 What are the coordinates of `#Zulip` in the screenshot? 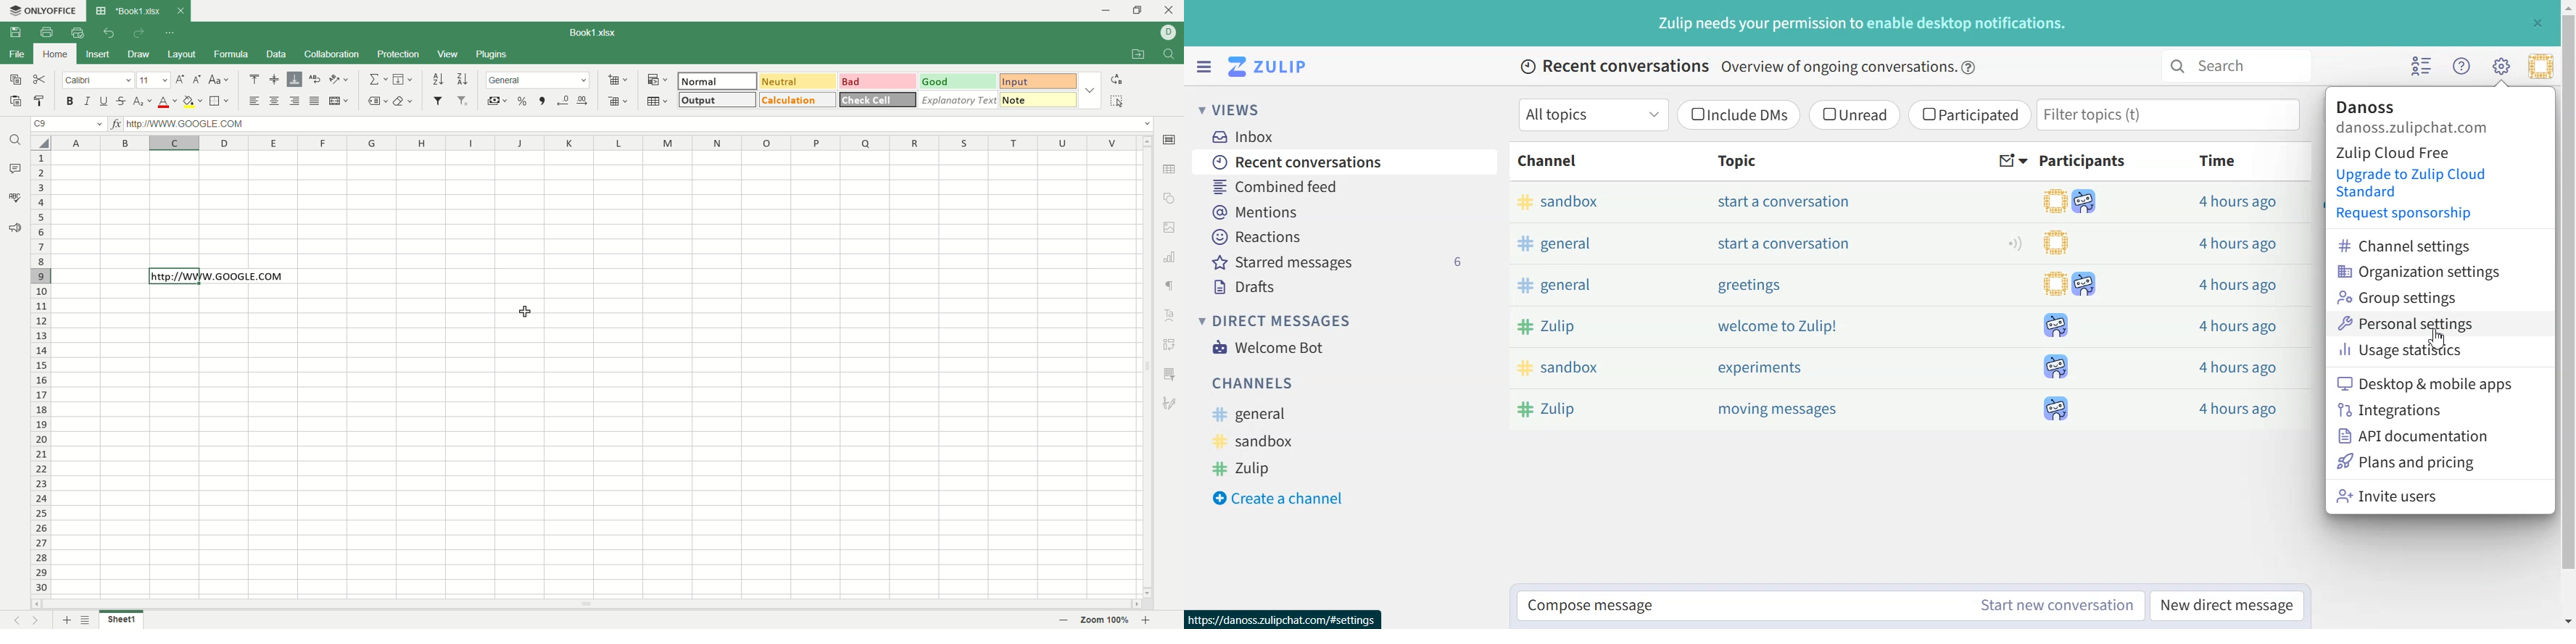 It's located at (1254, 467).